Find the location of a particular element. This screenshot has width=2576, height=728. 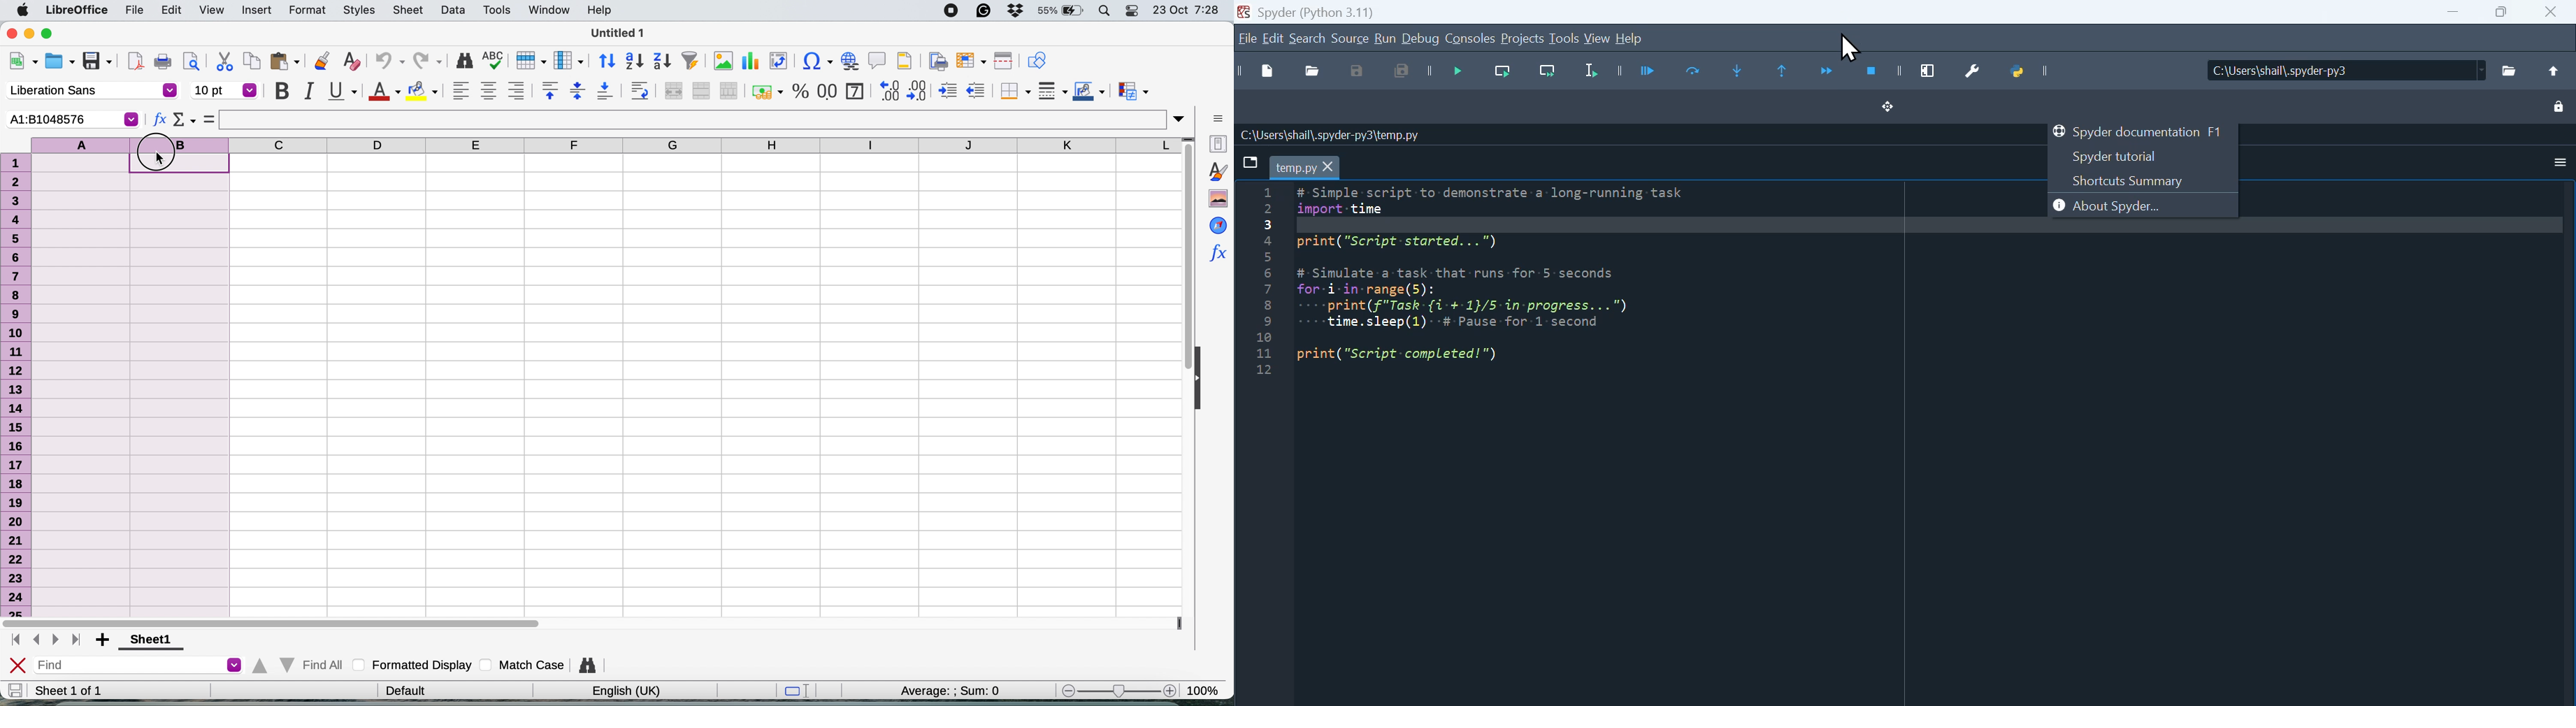

Run current line is located at coordinates (1503, 75).